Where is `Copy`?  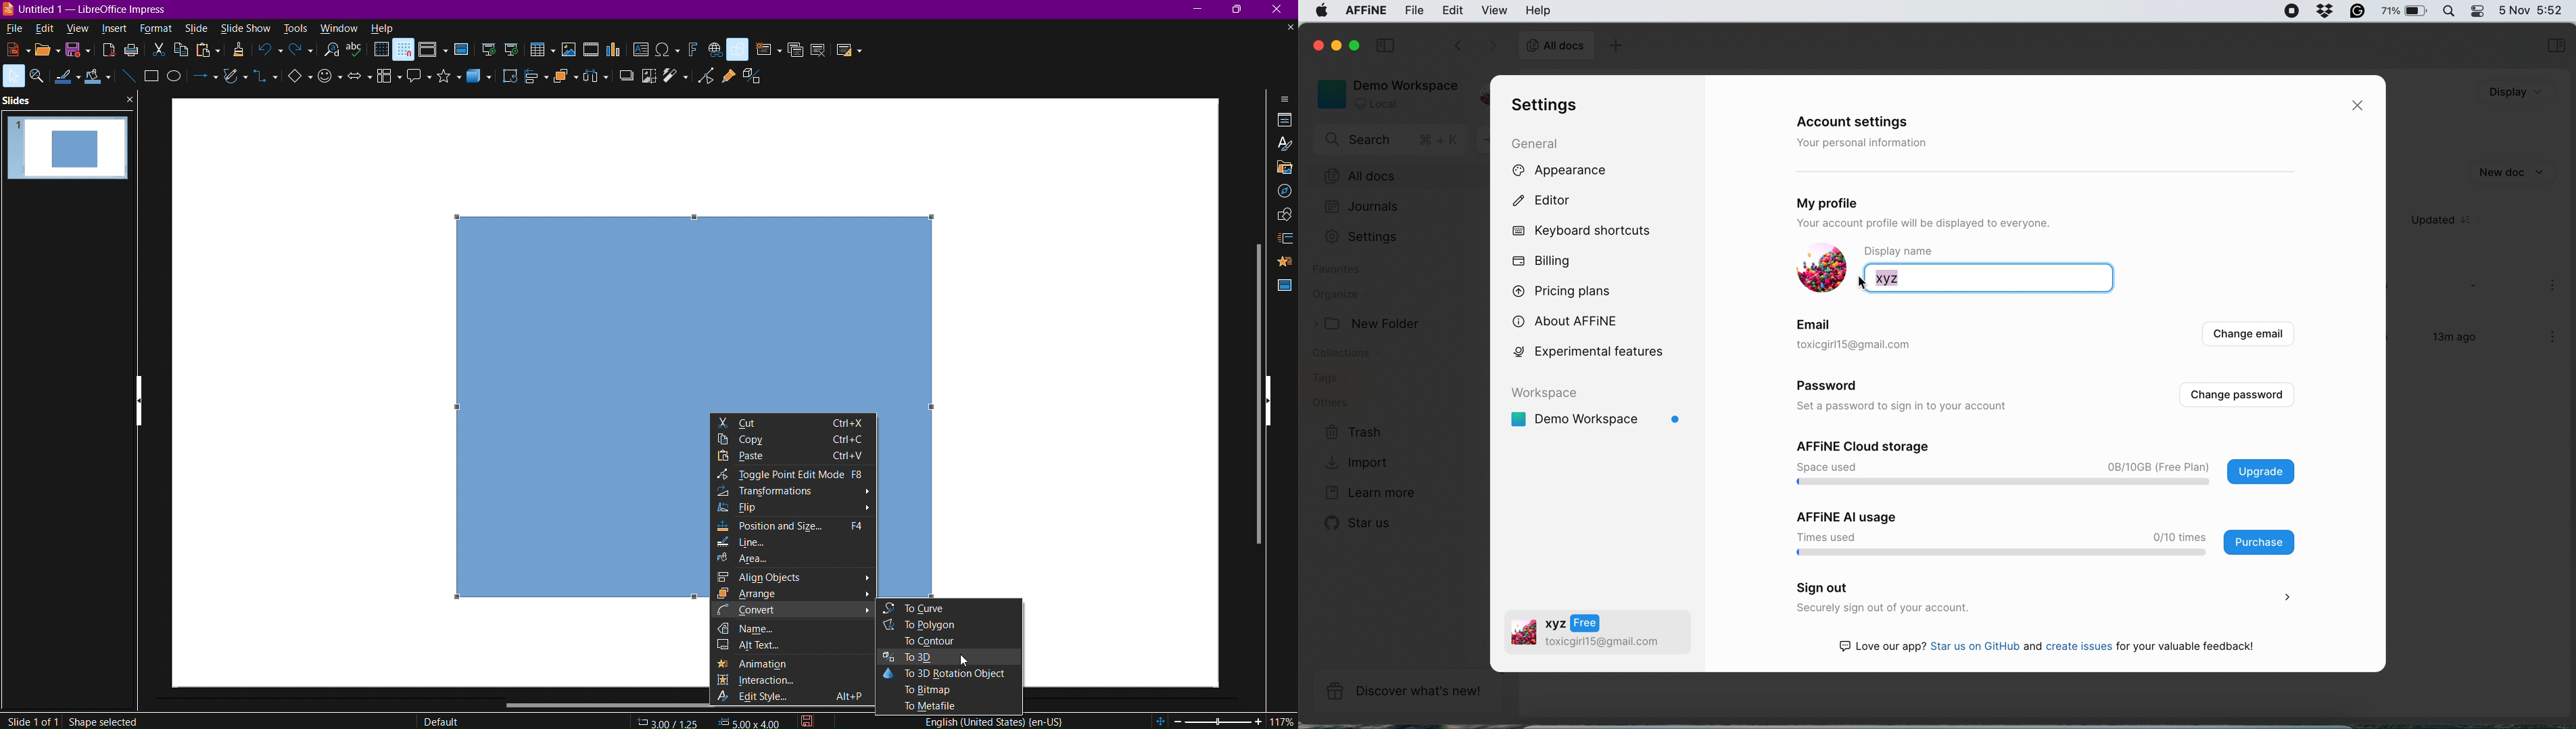
Copy is located at coordinates (184, 52).